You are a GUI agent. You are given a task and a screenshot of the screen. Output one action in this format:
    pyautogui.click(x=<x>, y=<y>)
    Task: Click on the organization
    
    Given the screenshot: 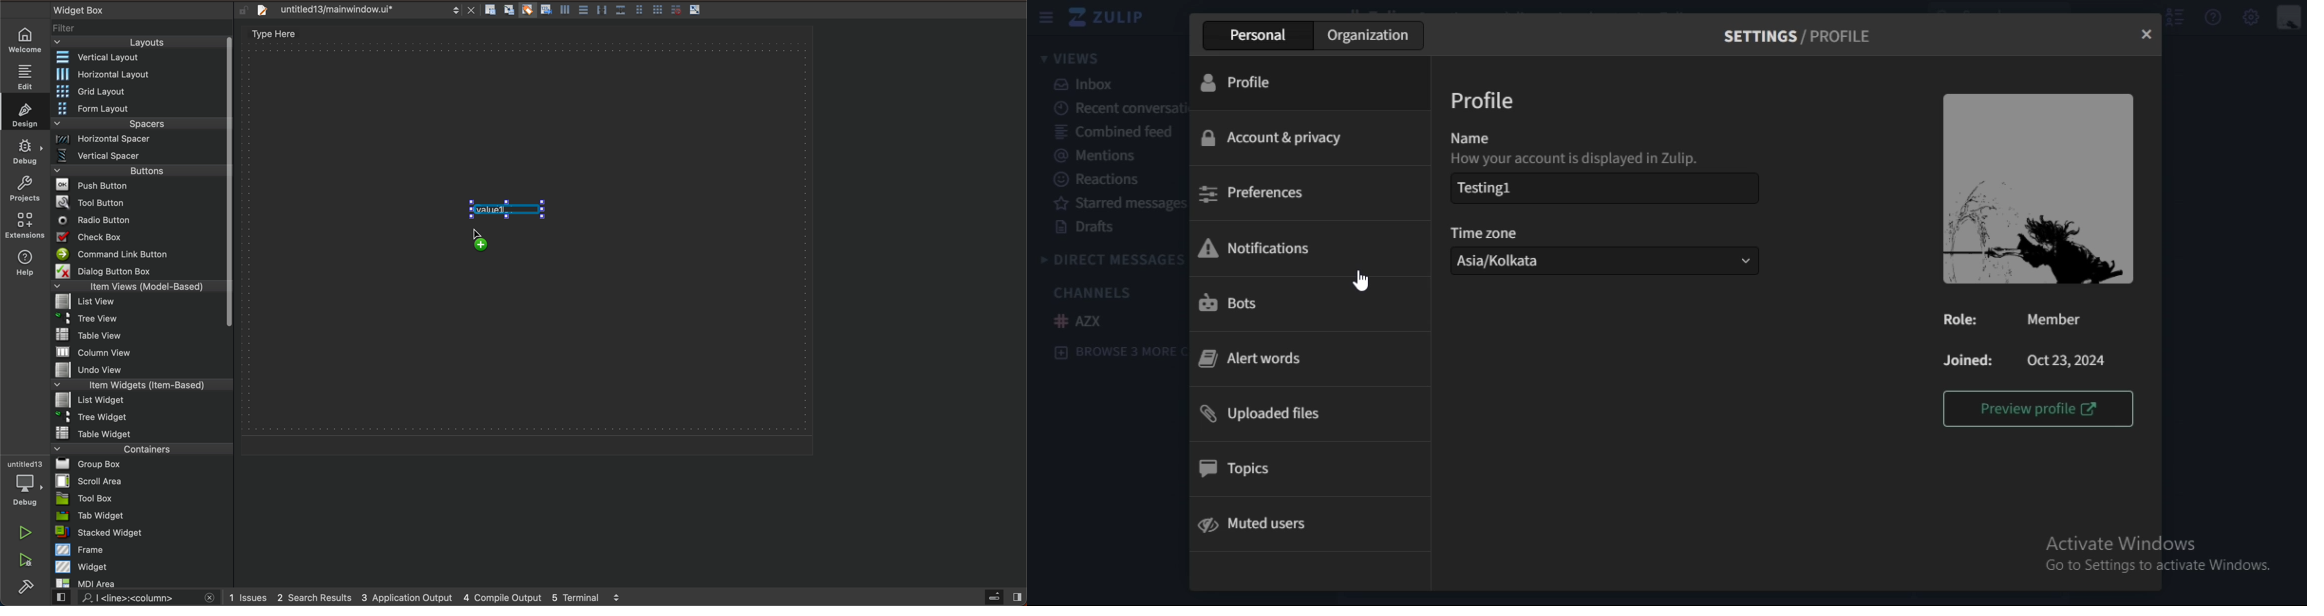 What is the action you would take?
    pyautogui.click(x=1373, y=36)
    